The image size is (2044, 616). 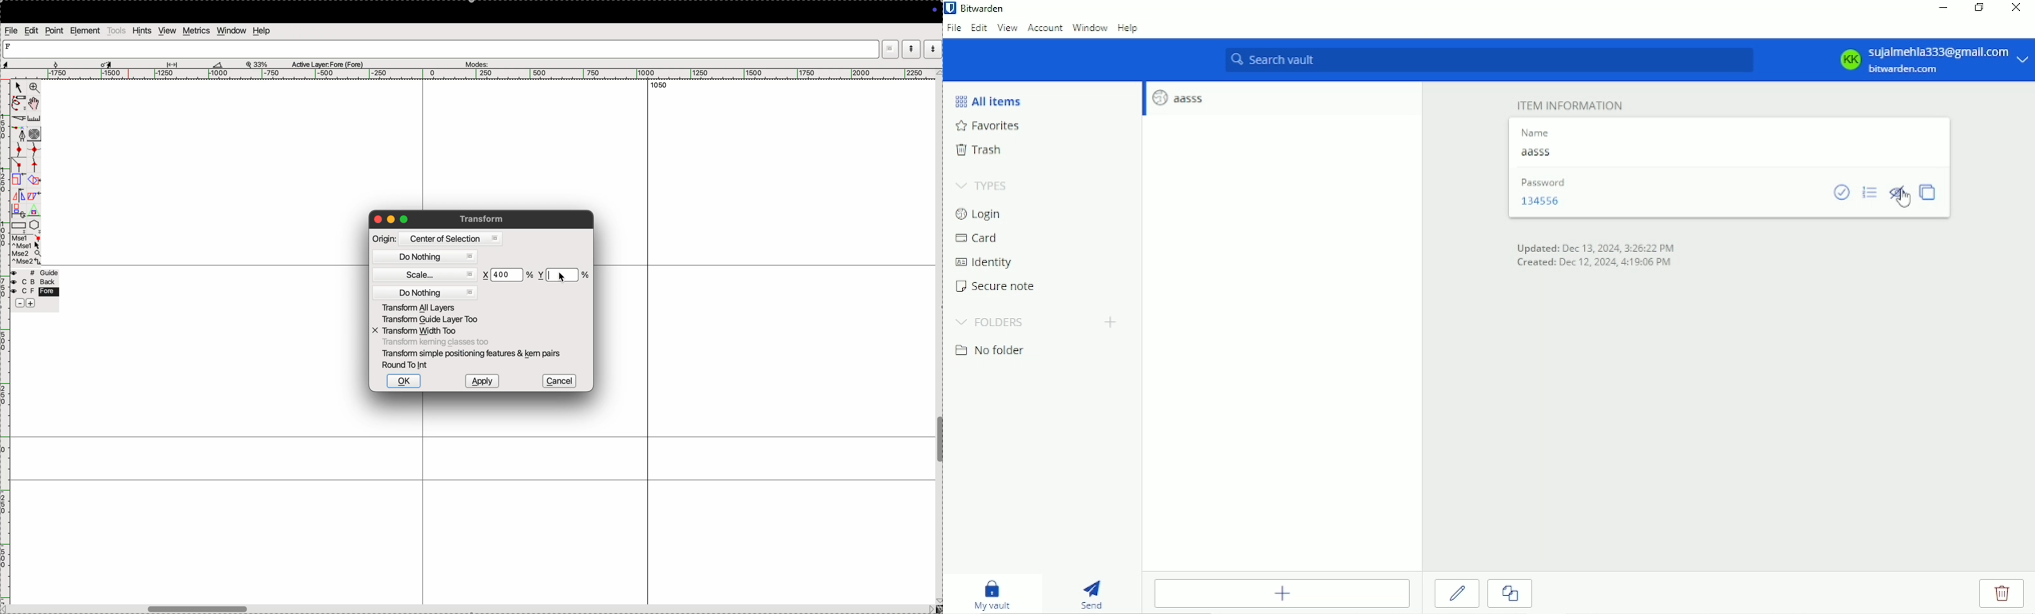 I want to click on Create folder, so click(x=1112, y=322).